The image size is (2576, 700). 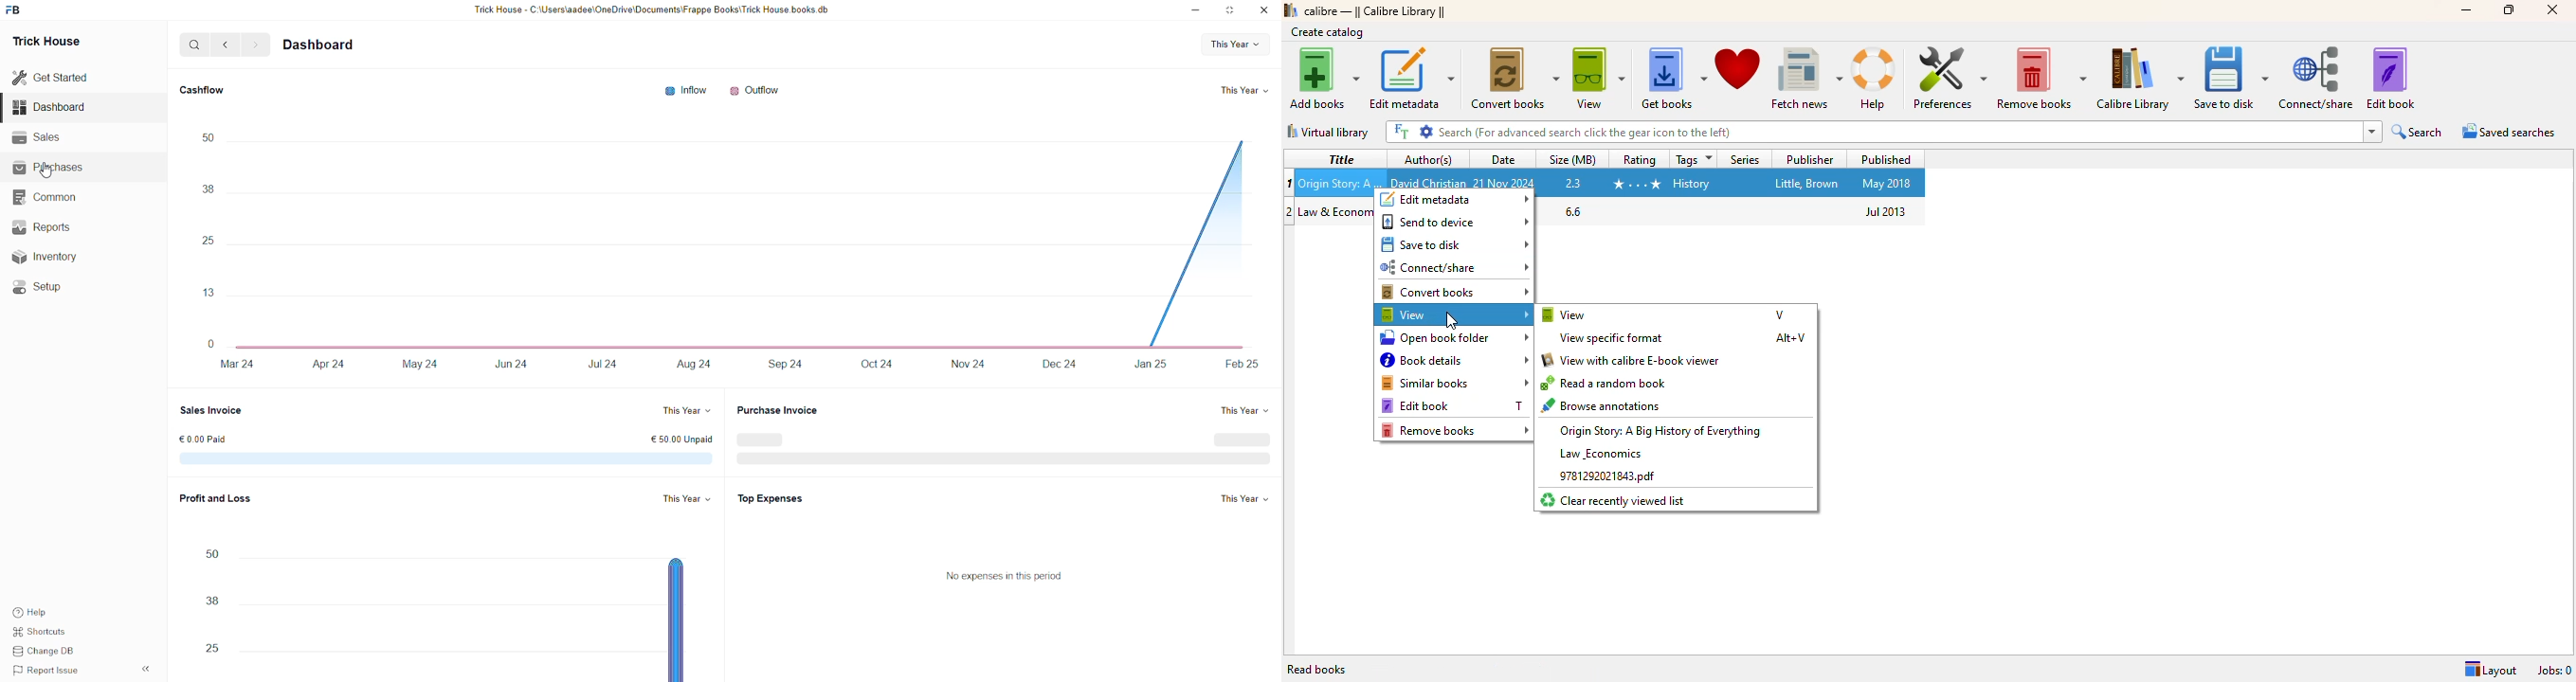 I want to click on Sep24, so click(x=787, y=364).